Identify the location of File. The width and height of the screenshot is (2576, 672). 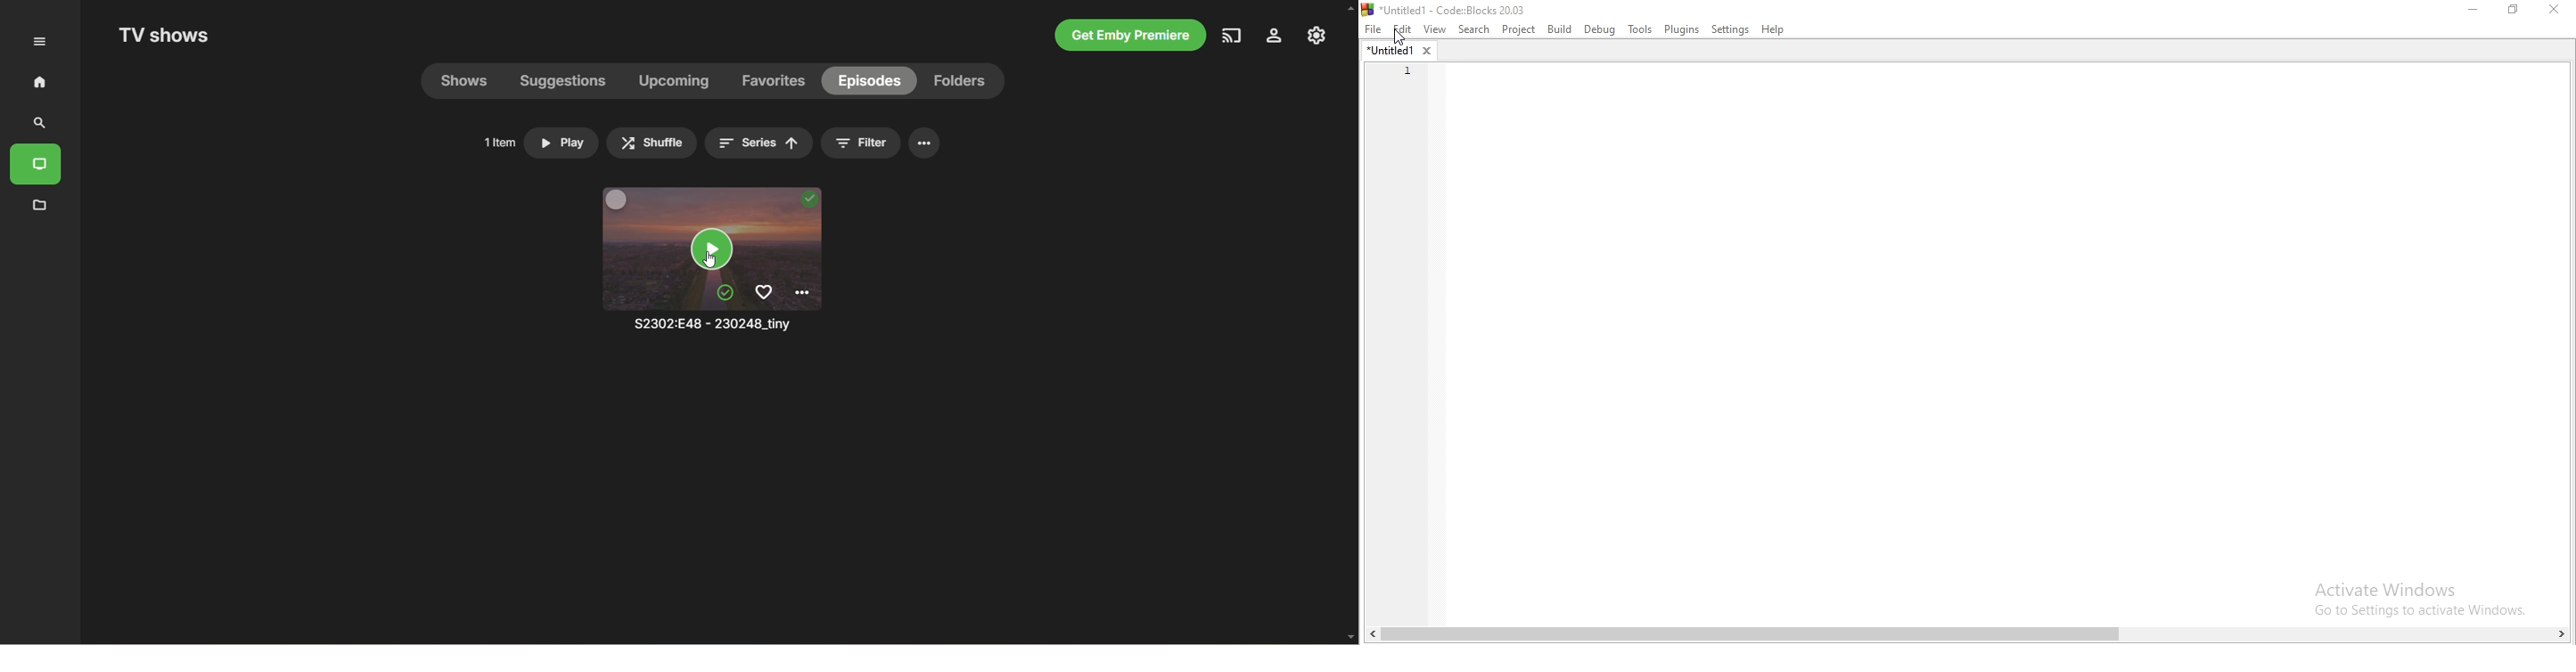
(1374, 28).